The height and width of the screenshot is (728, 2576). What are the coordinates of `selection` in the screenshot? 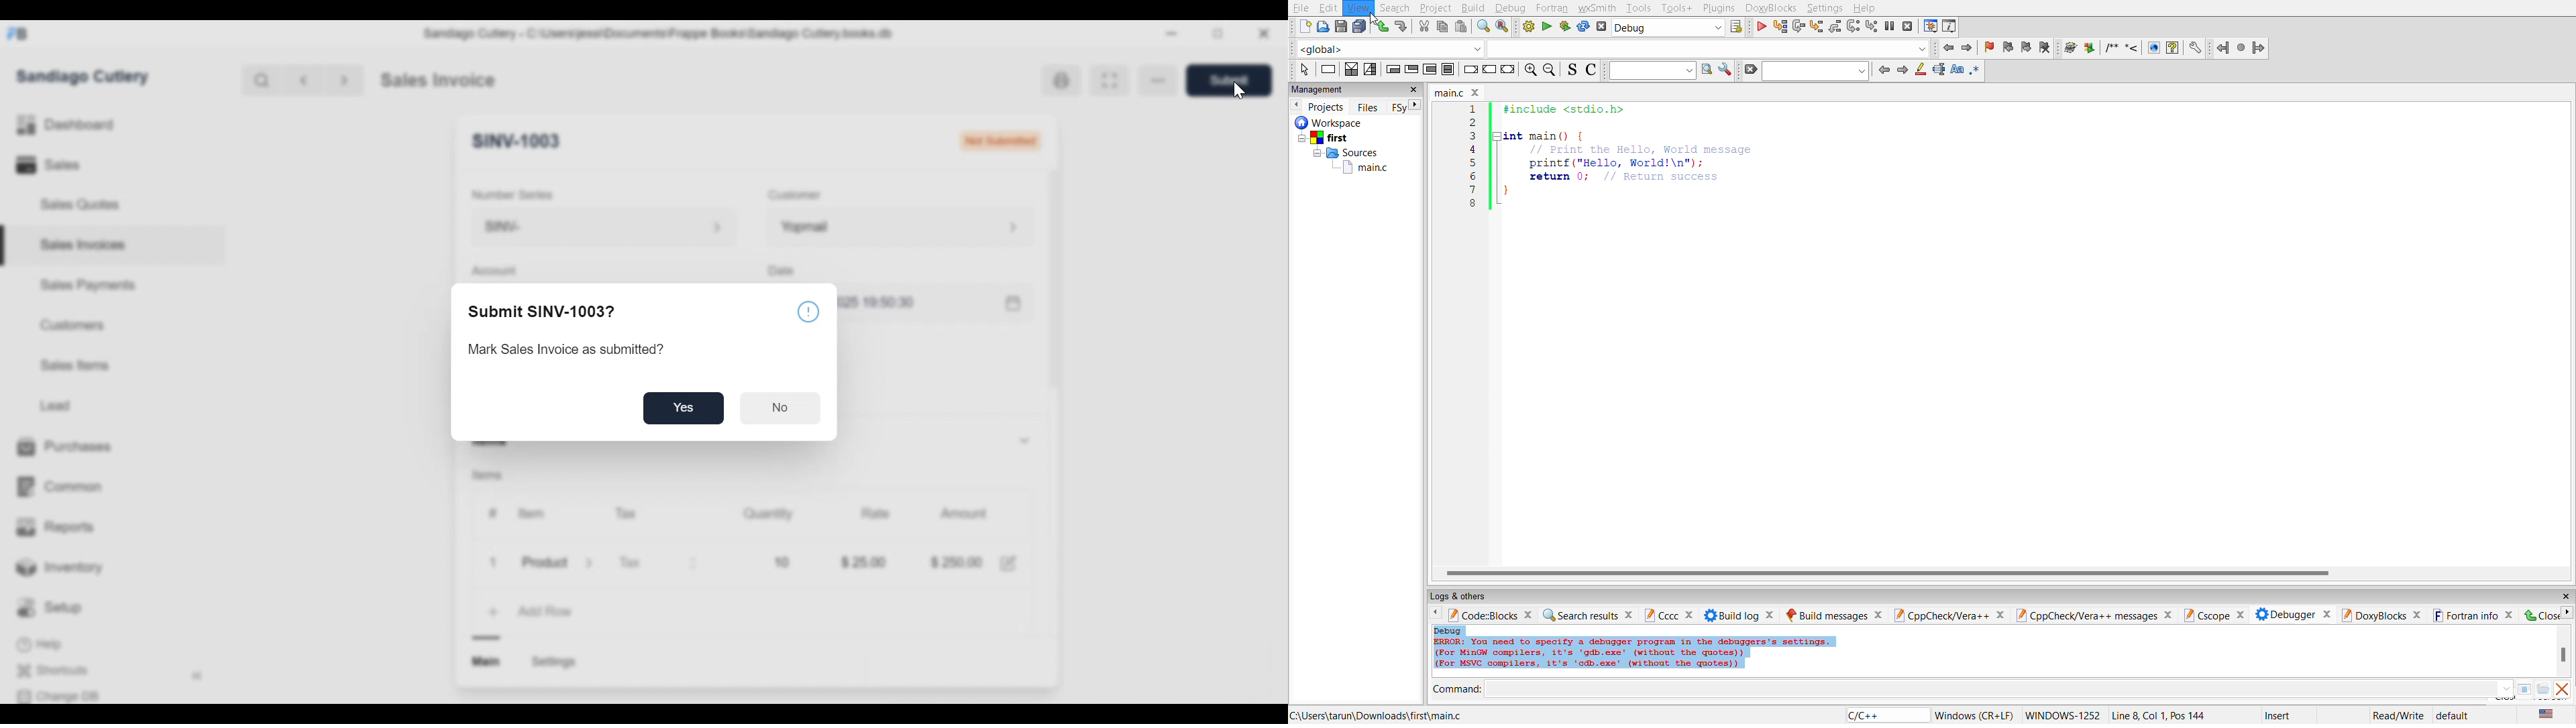 It's located at (1371, 70).